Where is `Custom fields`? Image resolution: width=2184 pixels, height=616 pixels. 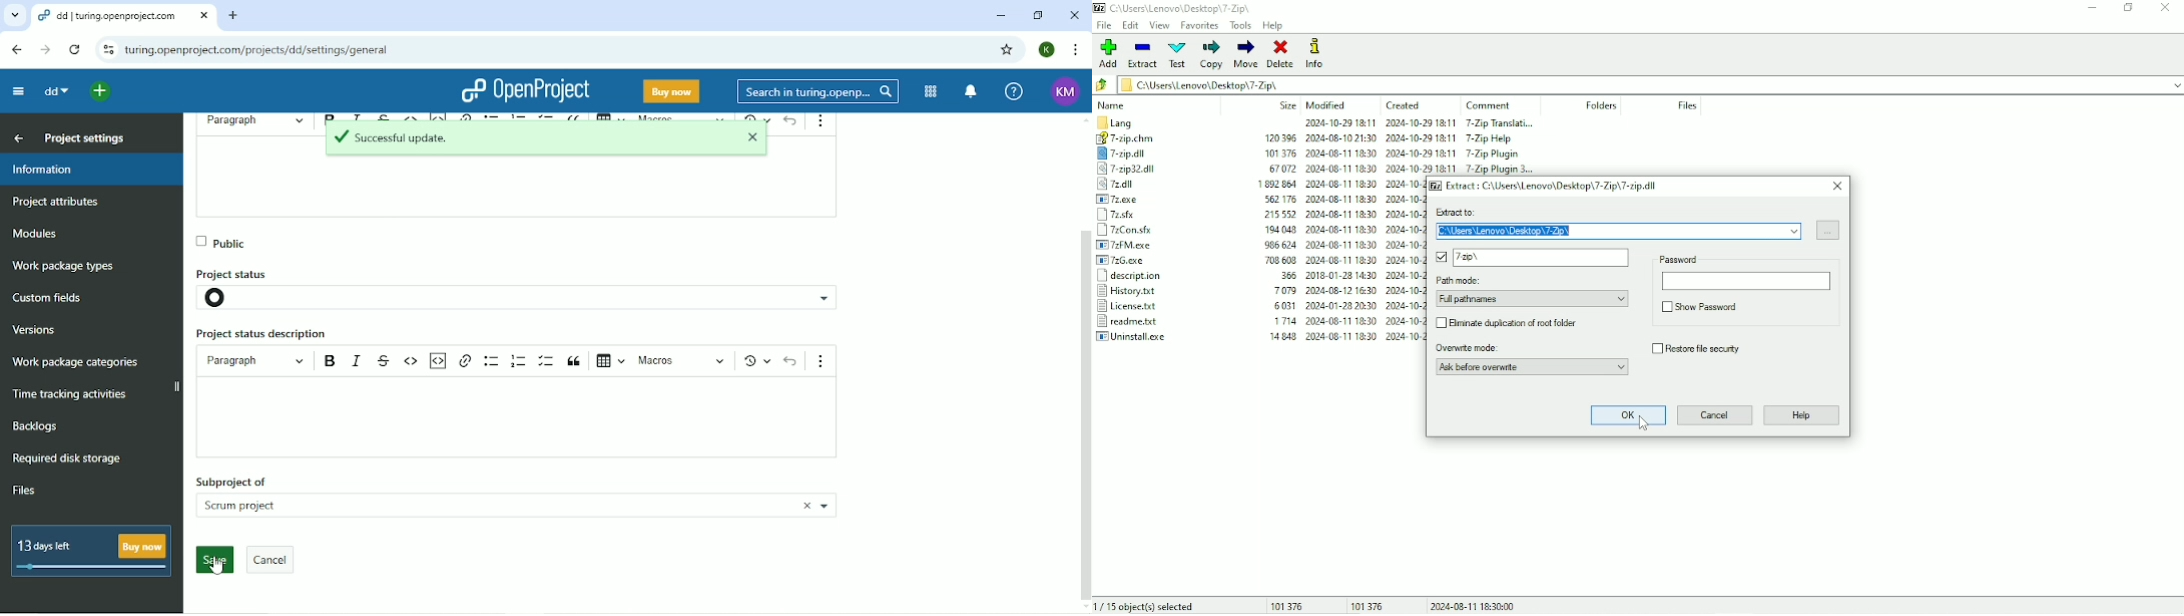
Custom fields is located at coordinates (51, 299).